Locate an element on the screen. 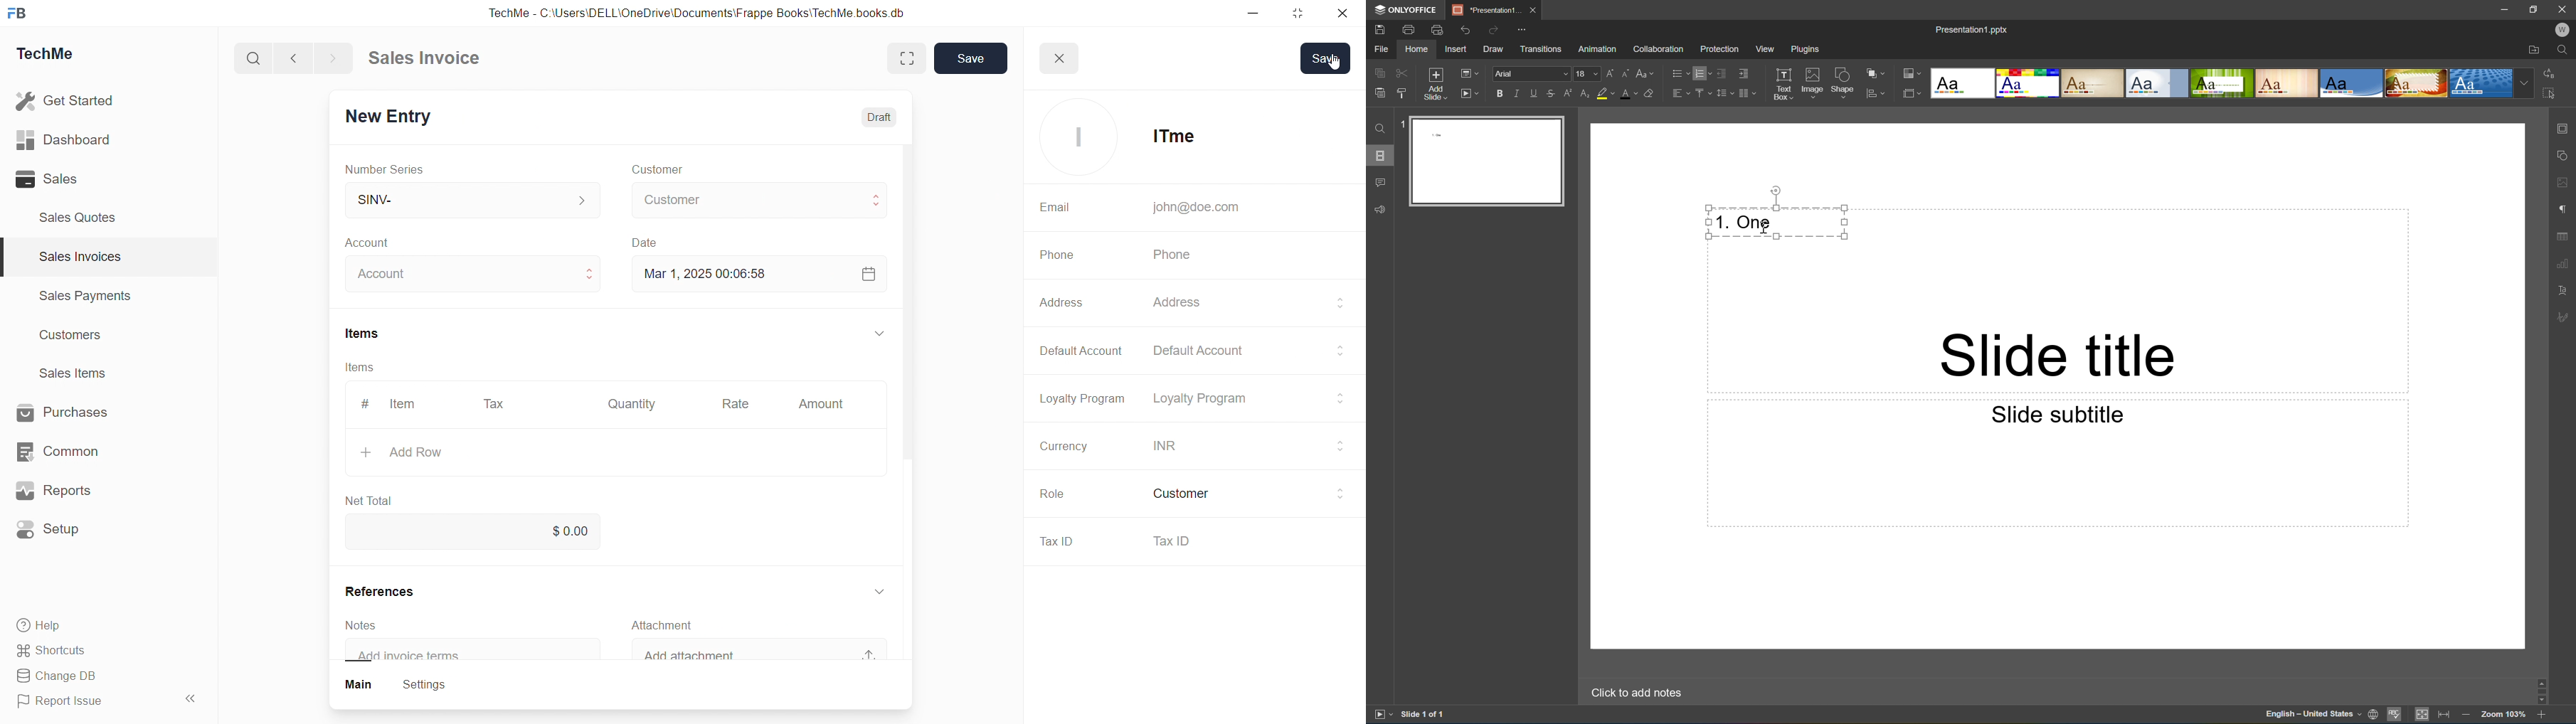  Items is located at coordinates (370, 331).